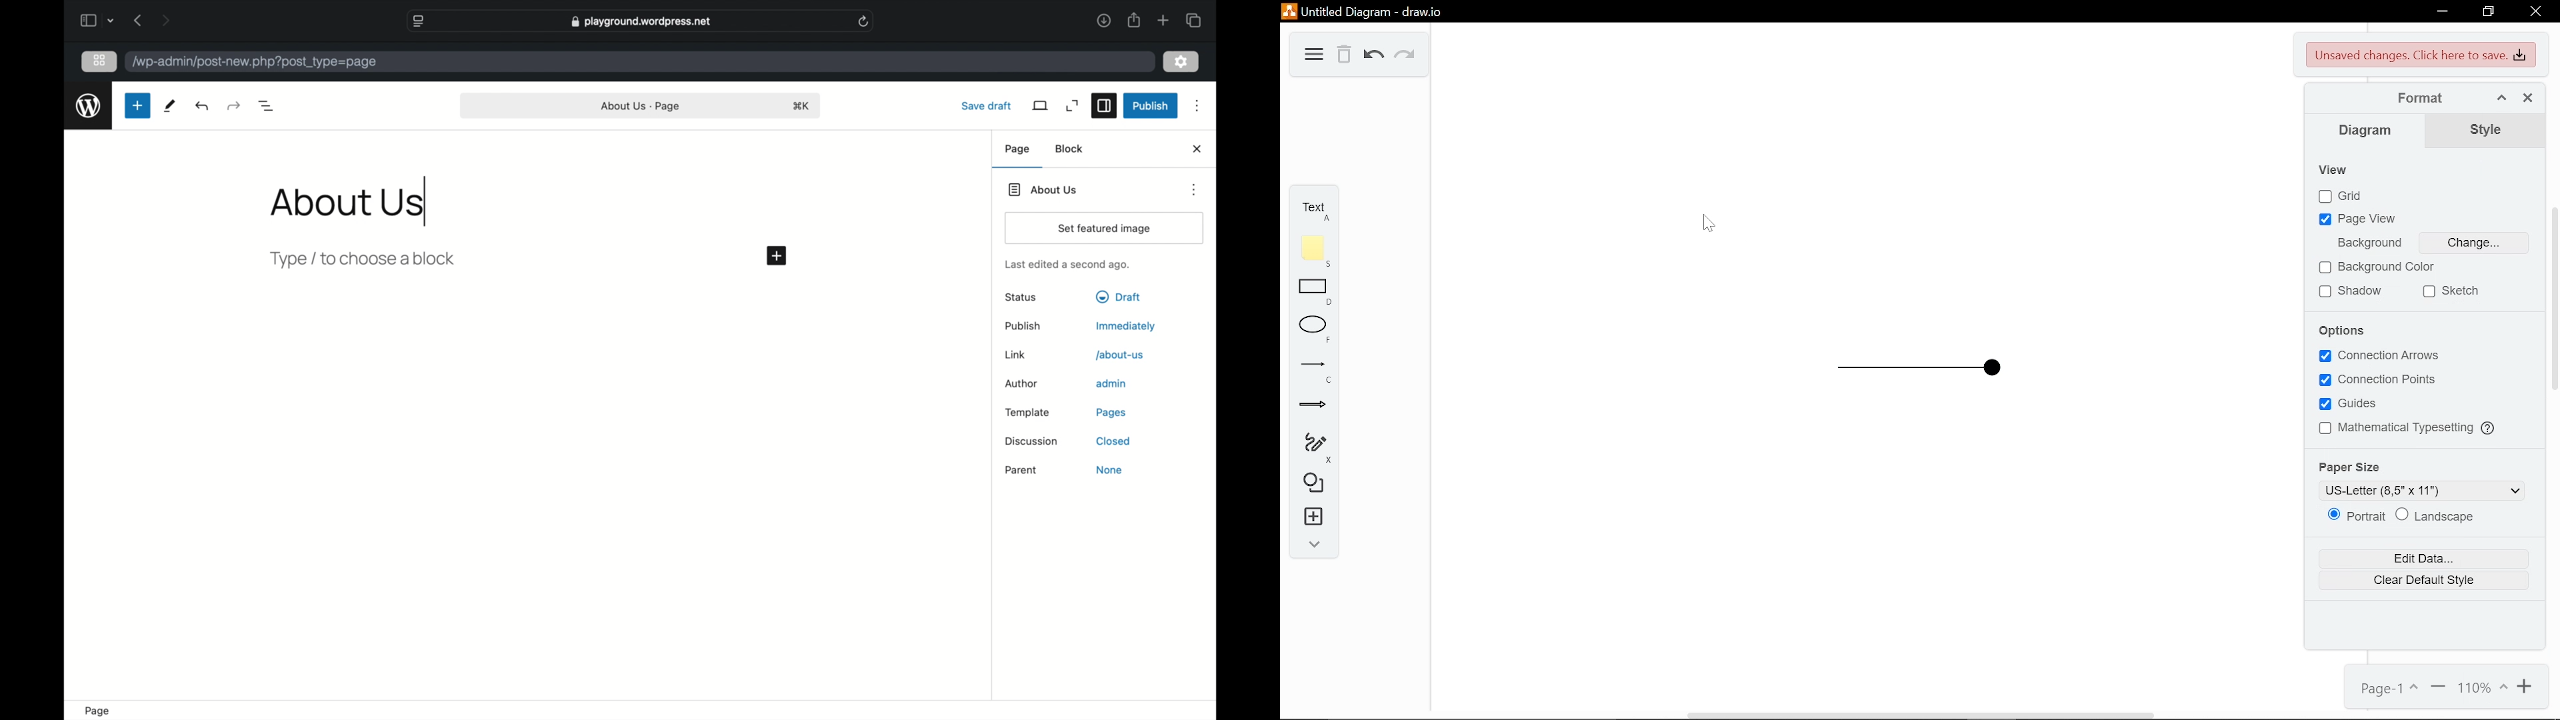 The image size is (2576, 728). What do you see at coordinates (1073, 107) in the screenshot?
I see `expand` at bounding box center [1073, 107].